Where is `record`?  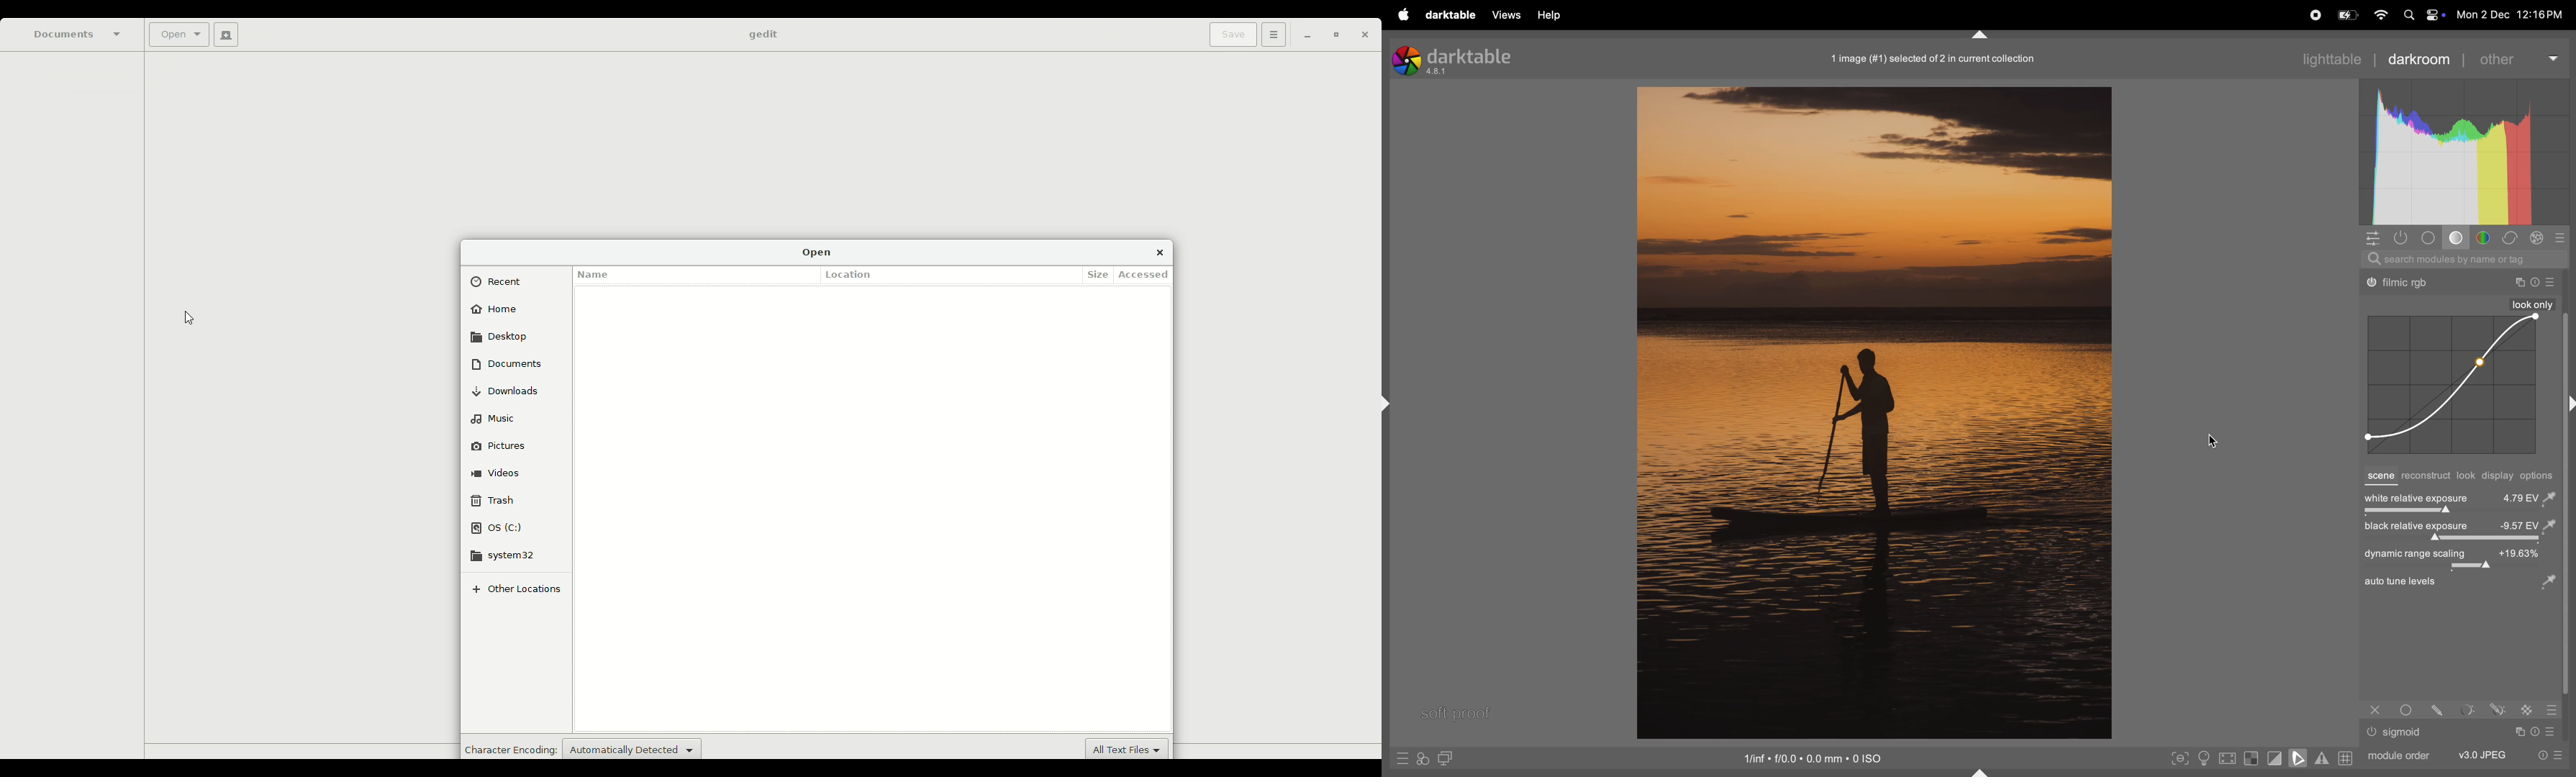 record is located at coordinates (2313, 14).